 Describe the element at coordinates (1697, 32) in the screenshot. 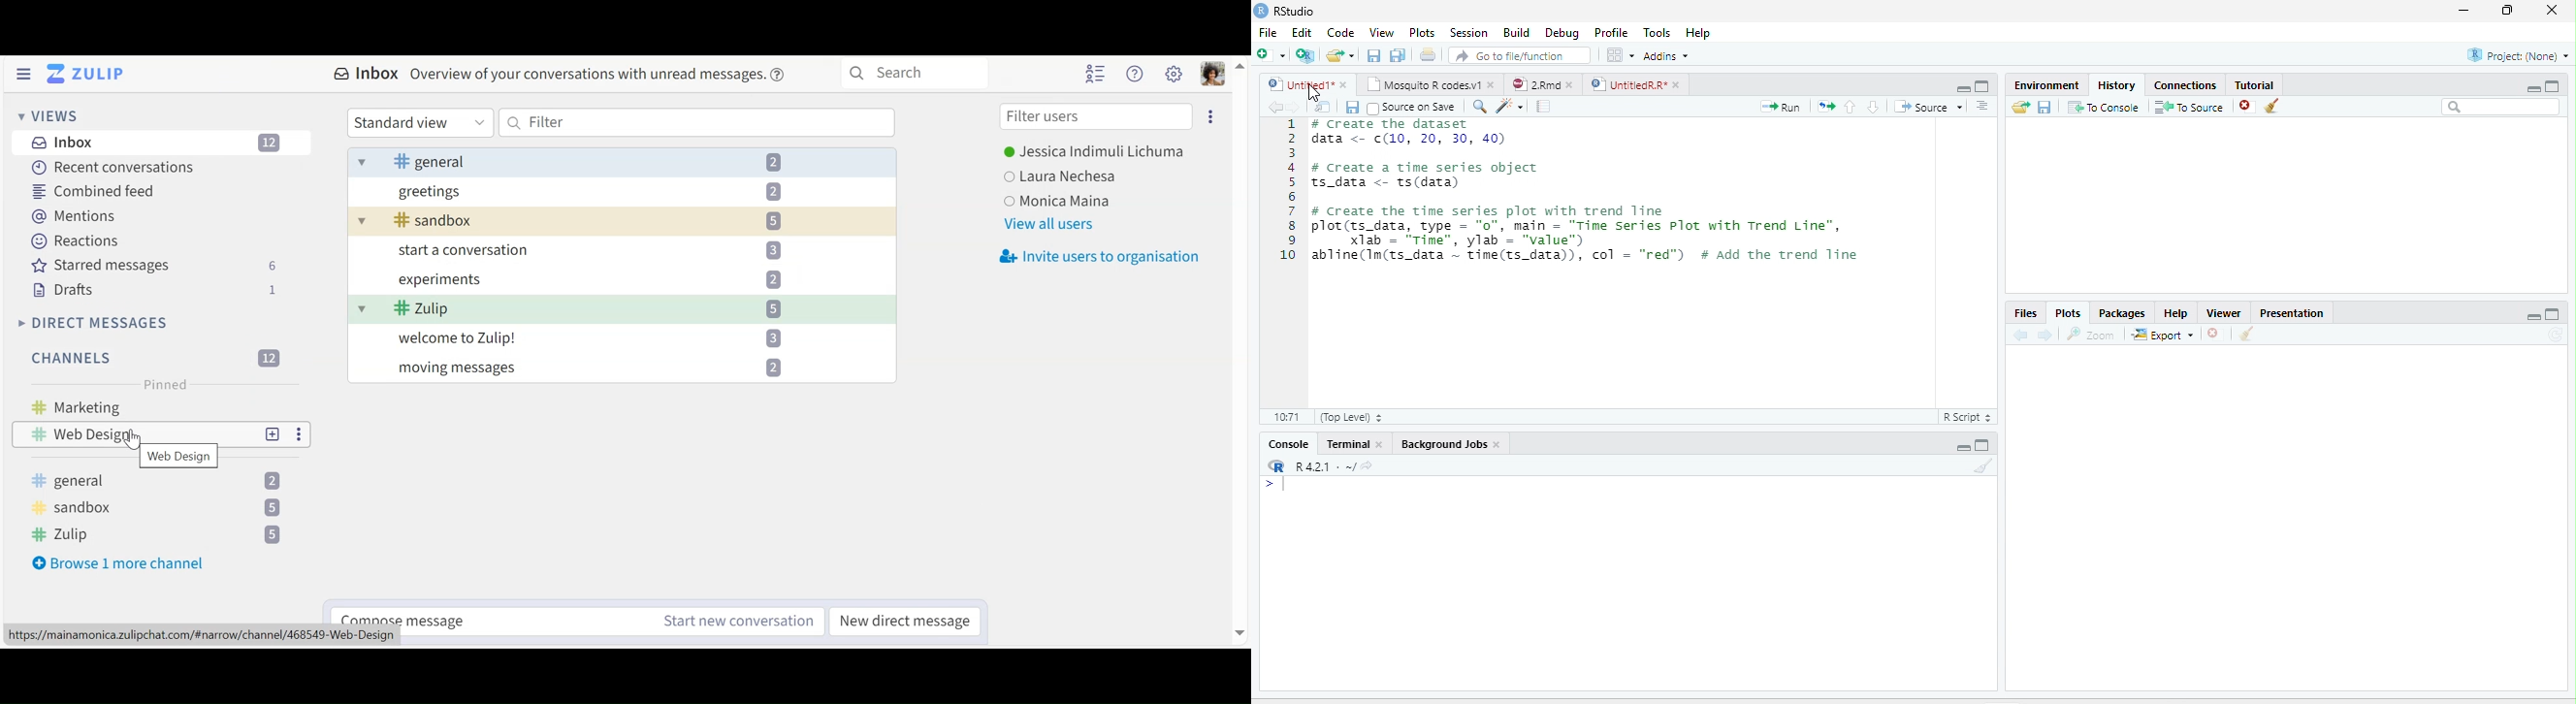

I see `Help` at that location.